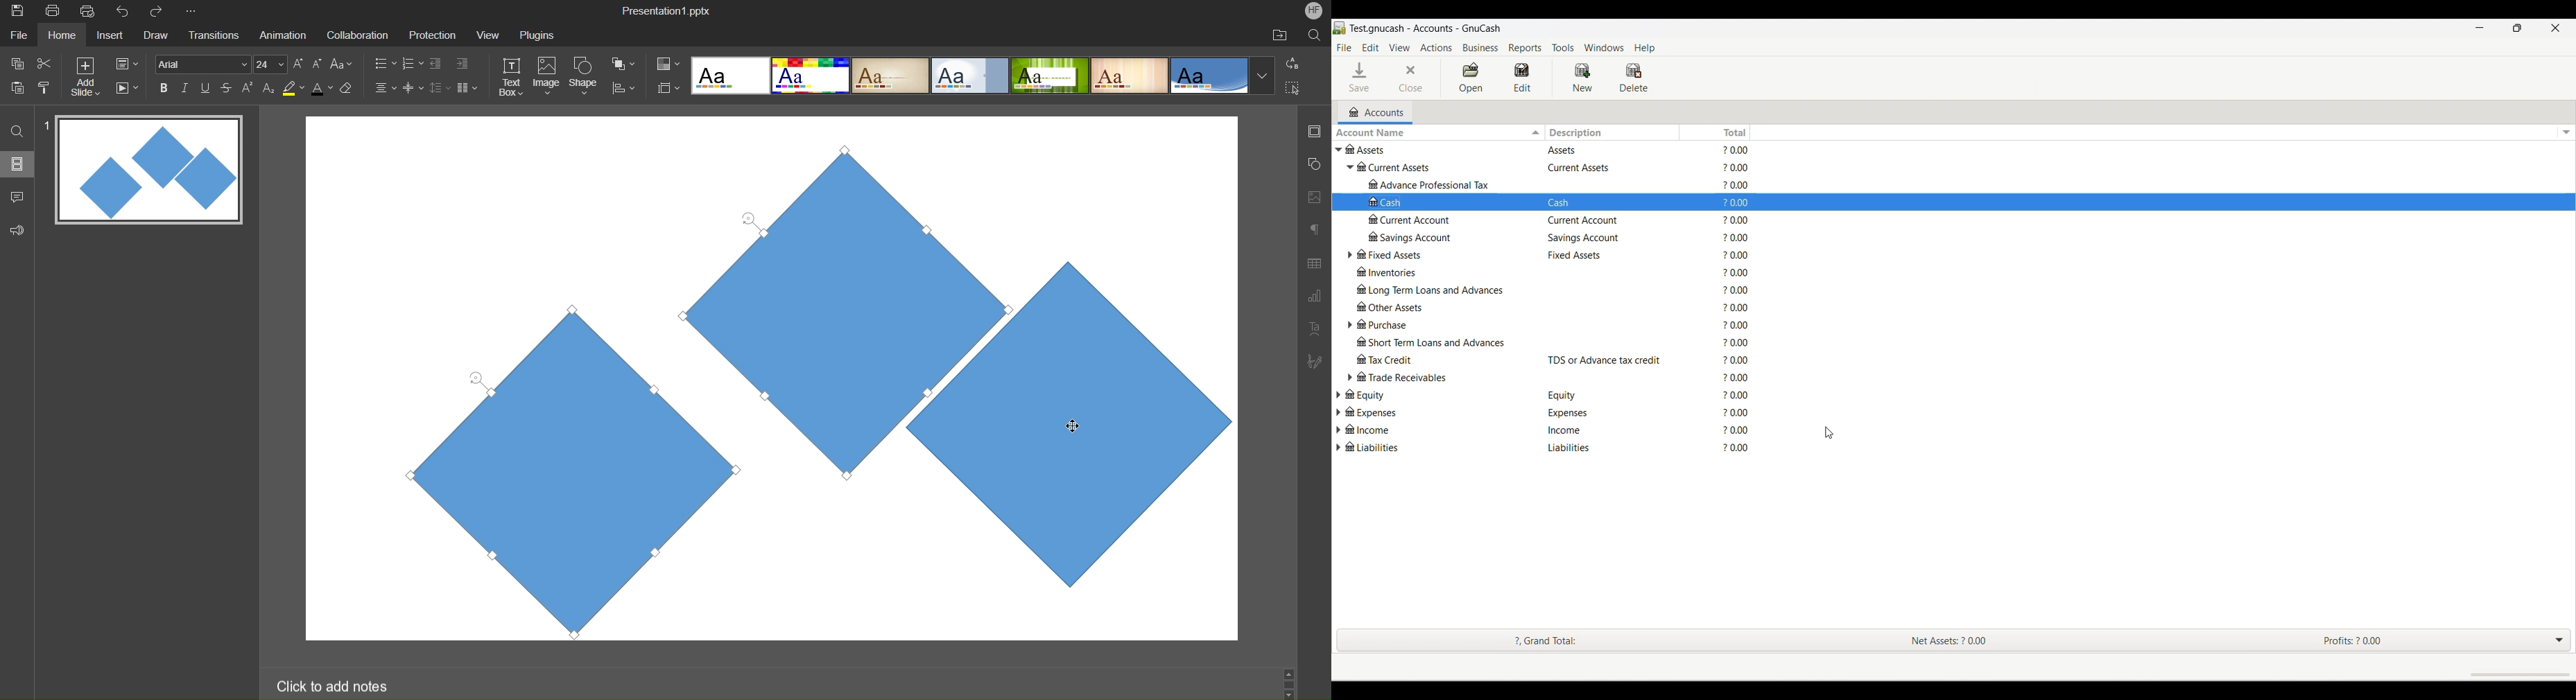 The height and width of the screenshot is (700, 2576). Describe the element at coordinates (1375, 113) in the screenshot. I see `Current open tab` at that location.